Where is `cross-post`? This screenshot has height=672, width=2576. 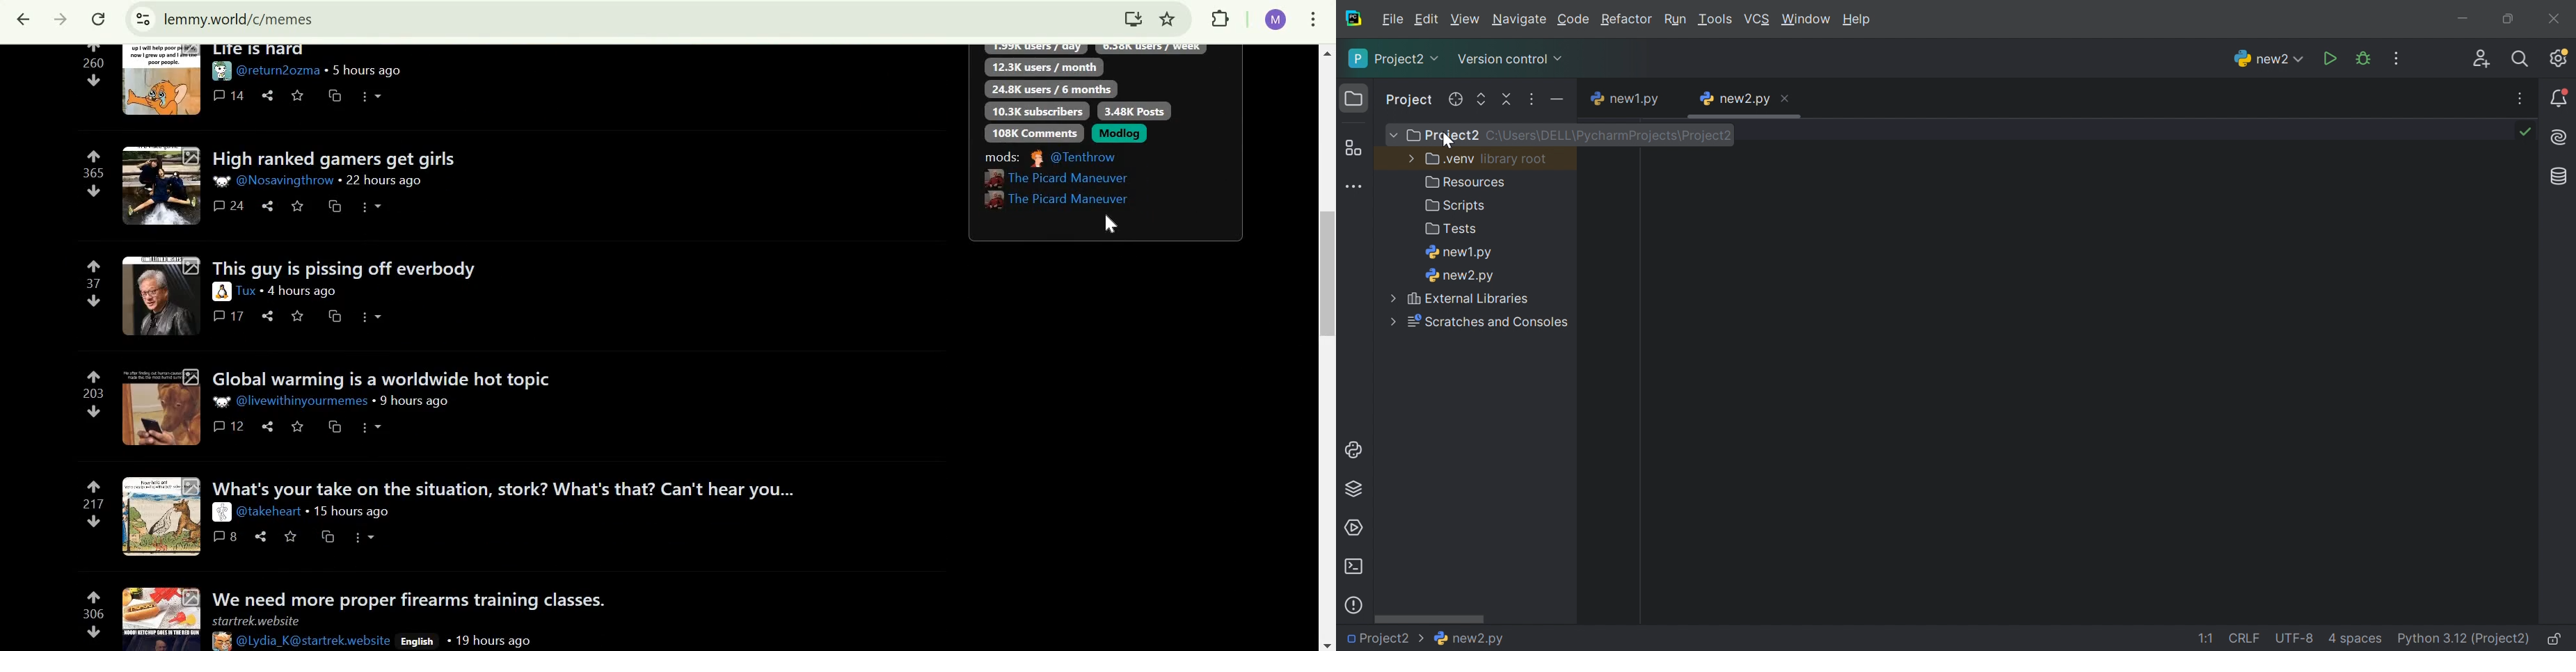 cross-post is located at coordinates (337, 205).